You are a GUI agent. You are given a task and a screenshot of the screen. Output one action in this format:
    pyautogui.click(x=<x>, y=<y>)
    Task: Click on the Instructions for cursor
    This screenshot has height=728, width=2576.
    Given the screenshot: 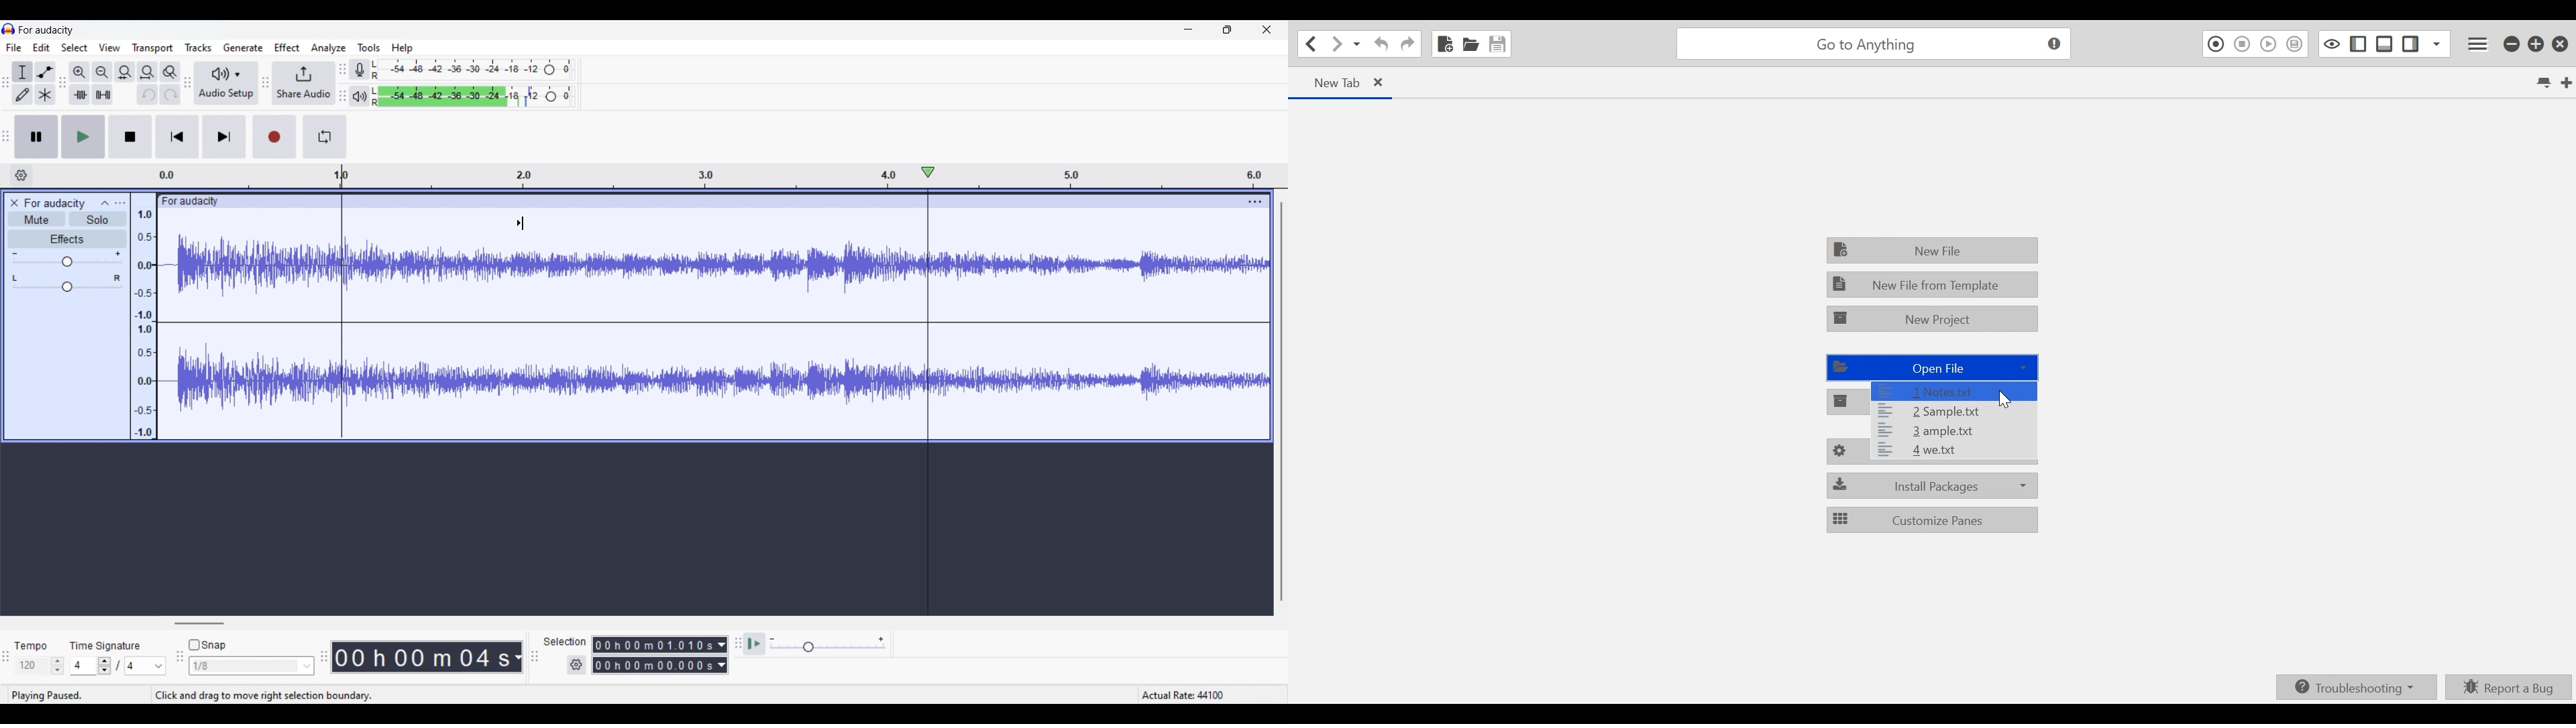 What is the action you would take?
    pyautogui.click(x=264, y=695)
    